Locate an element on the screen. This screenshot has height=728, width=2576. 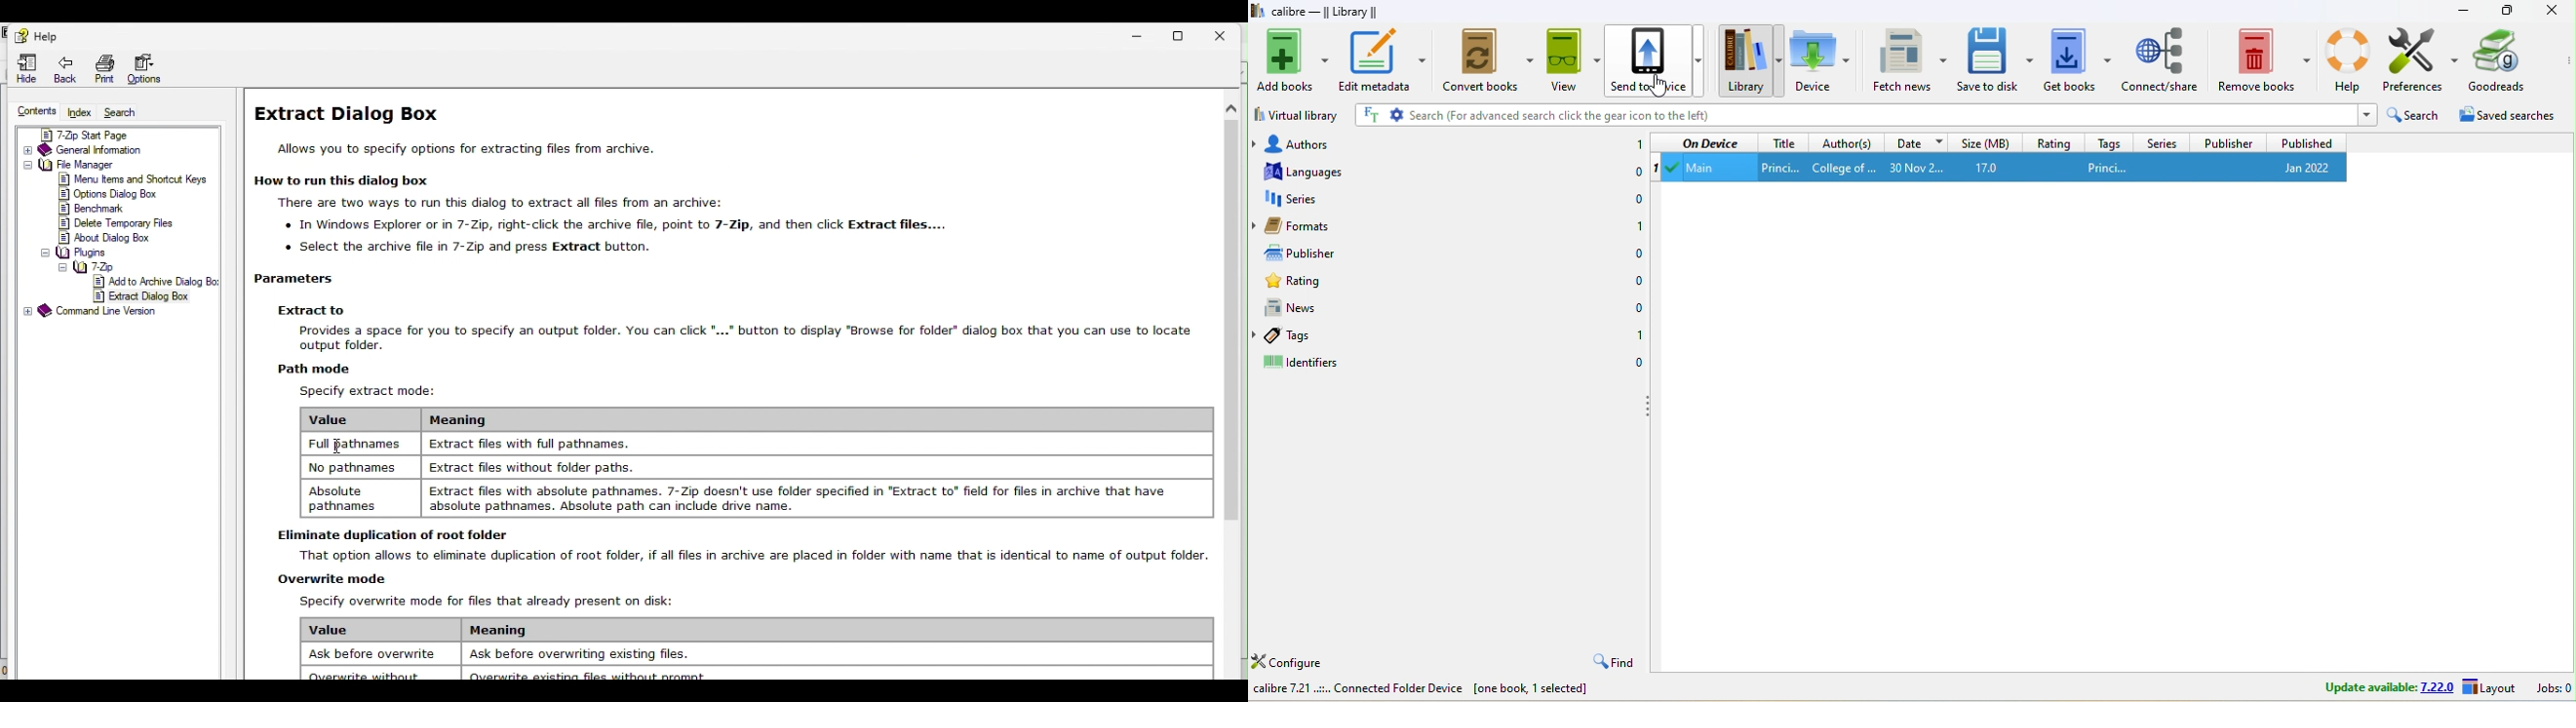
Hide is located at coordinates (26, 67).